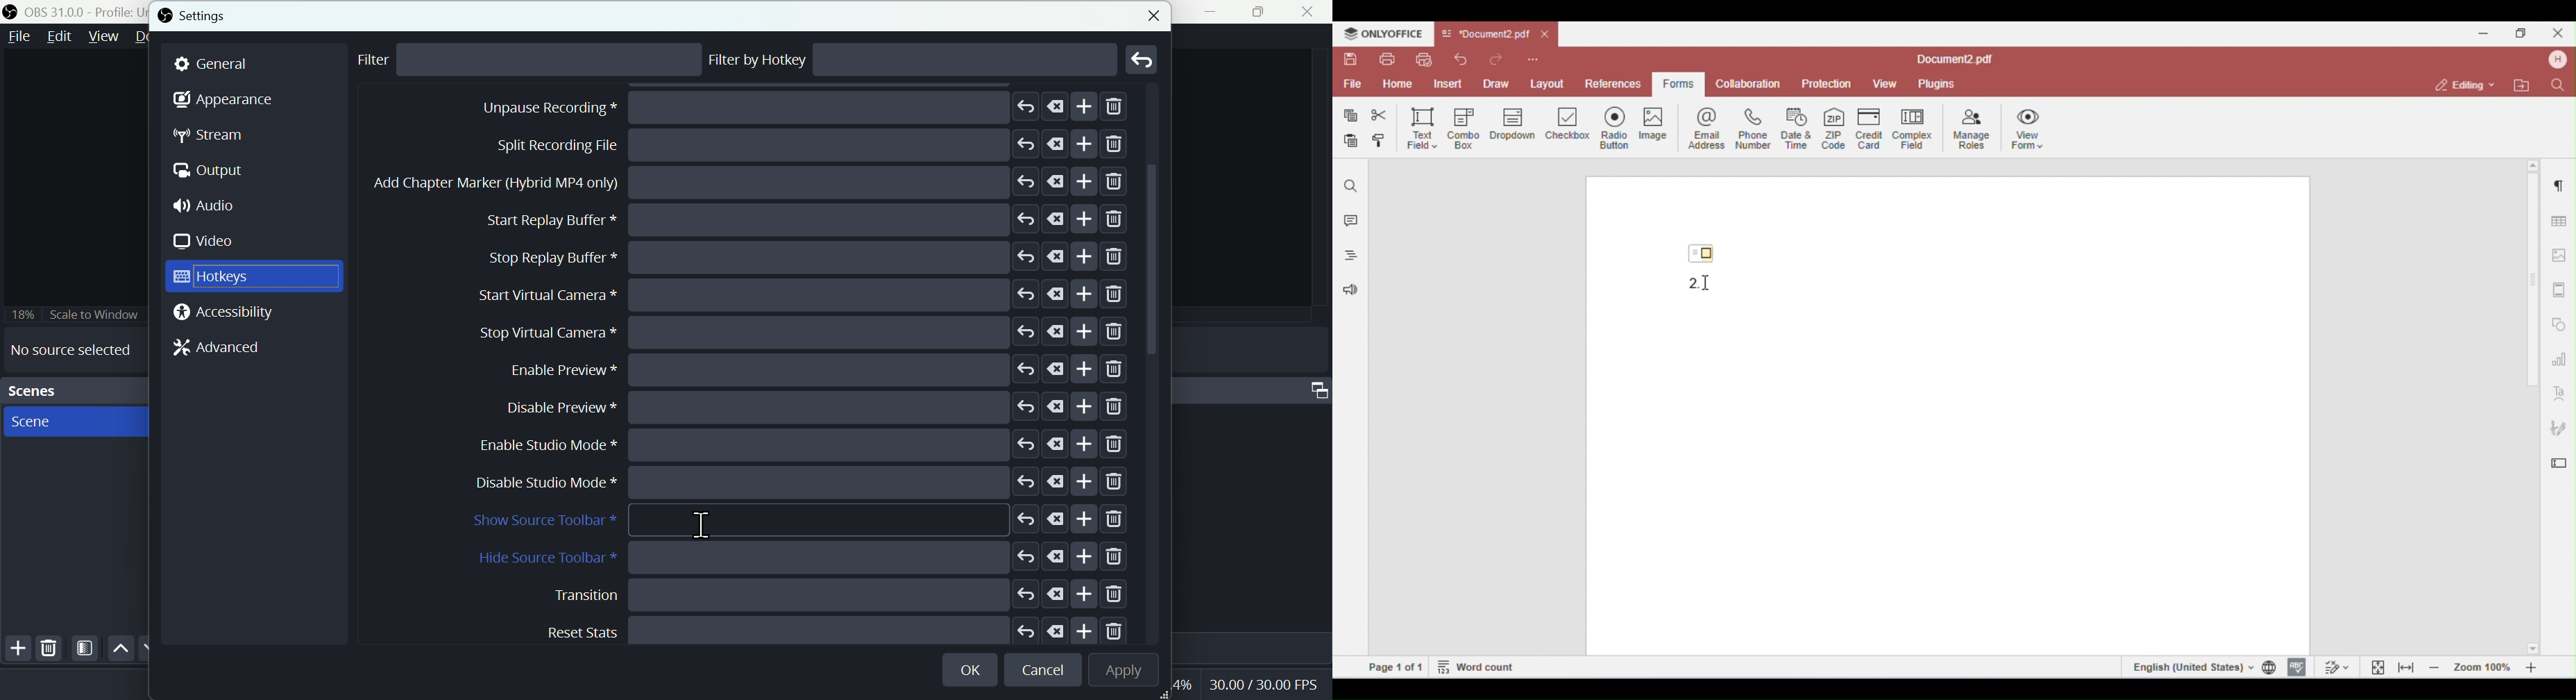 Image resolution: width=2576 pixels, height=700 pixels. Describe the element at coordinates (228, 313) in the screenshot. I see `Accessibility` at that location.